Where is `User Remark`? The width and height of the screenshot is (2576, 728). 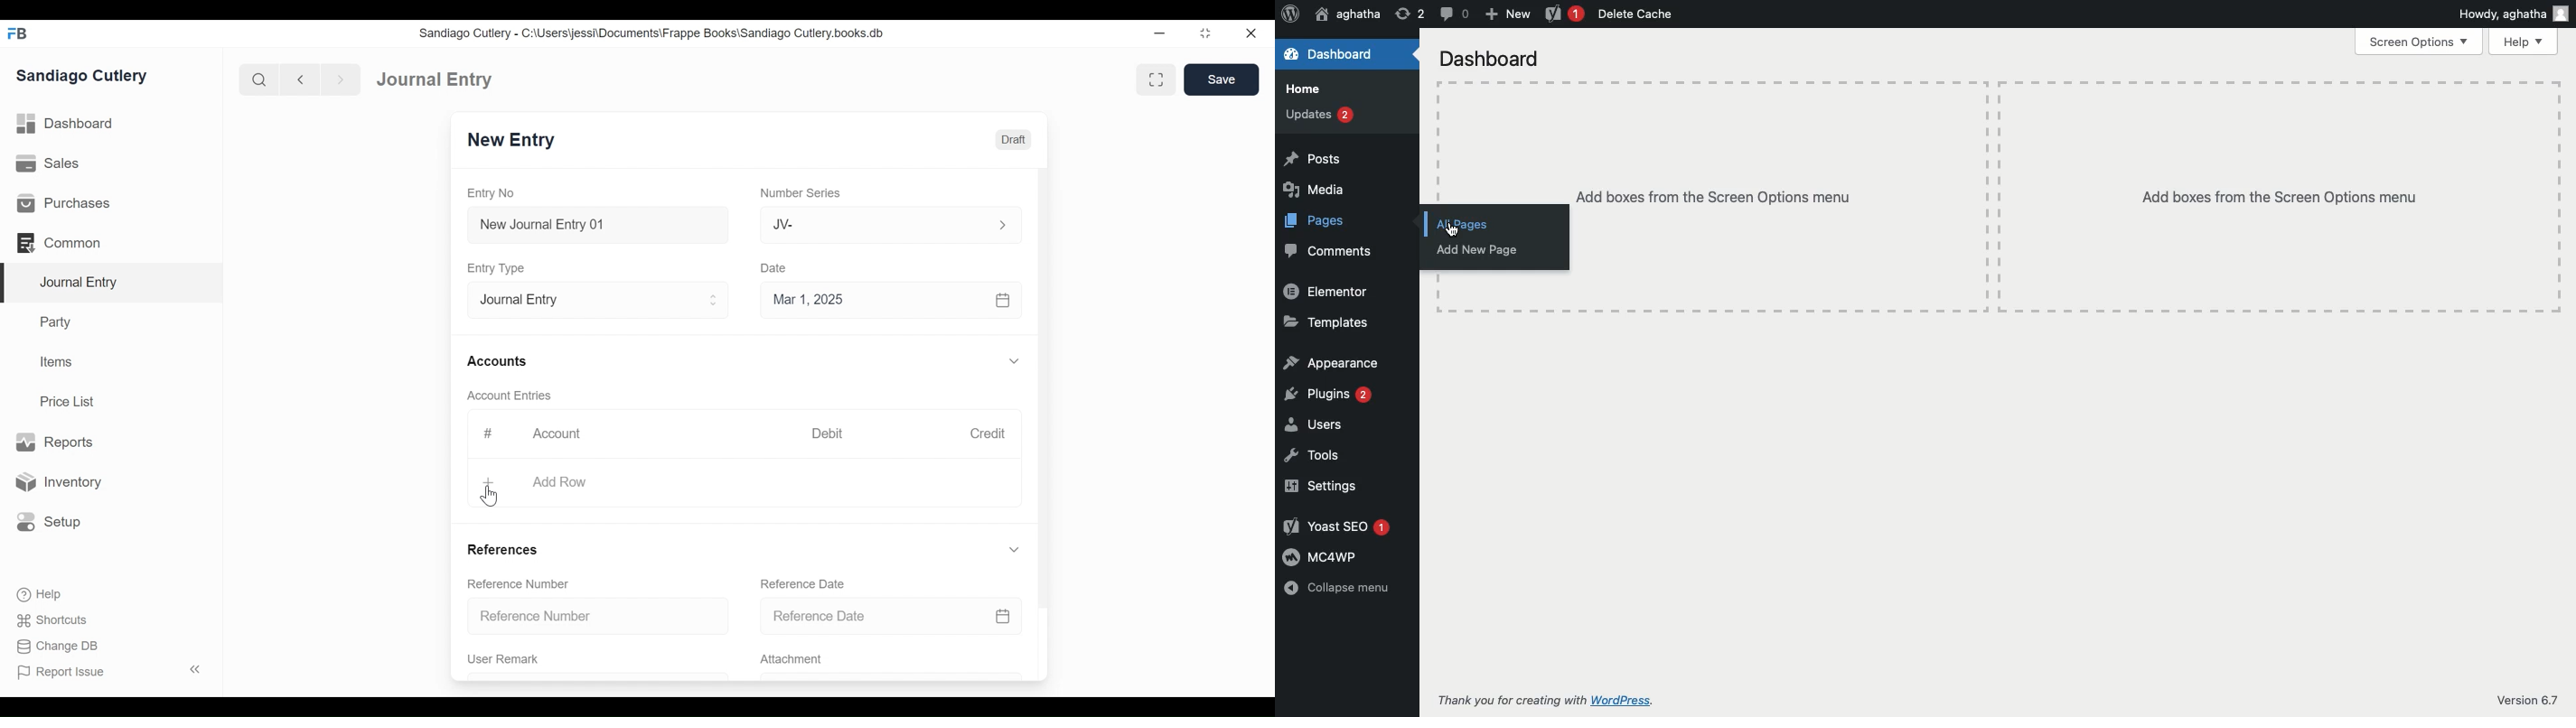 User Remark is located at coordinates (597, 662).